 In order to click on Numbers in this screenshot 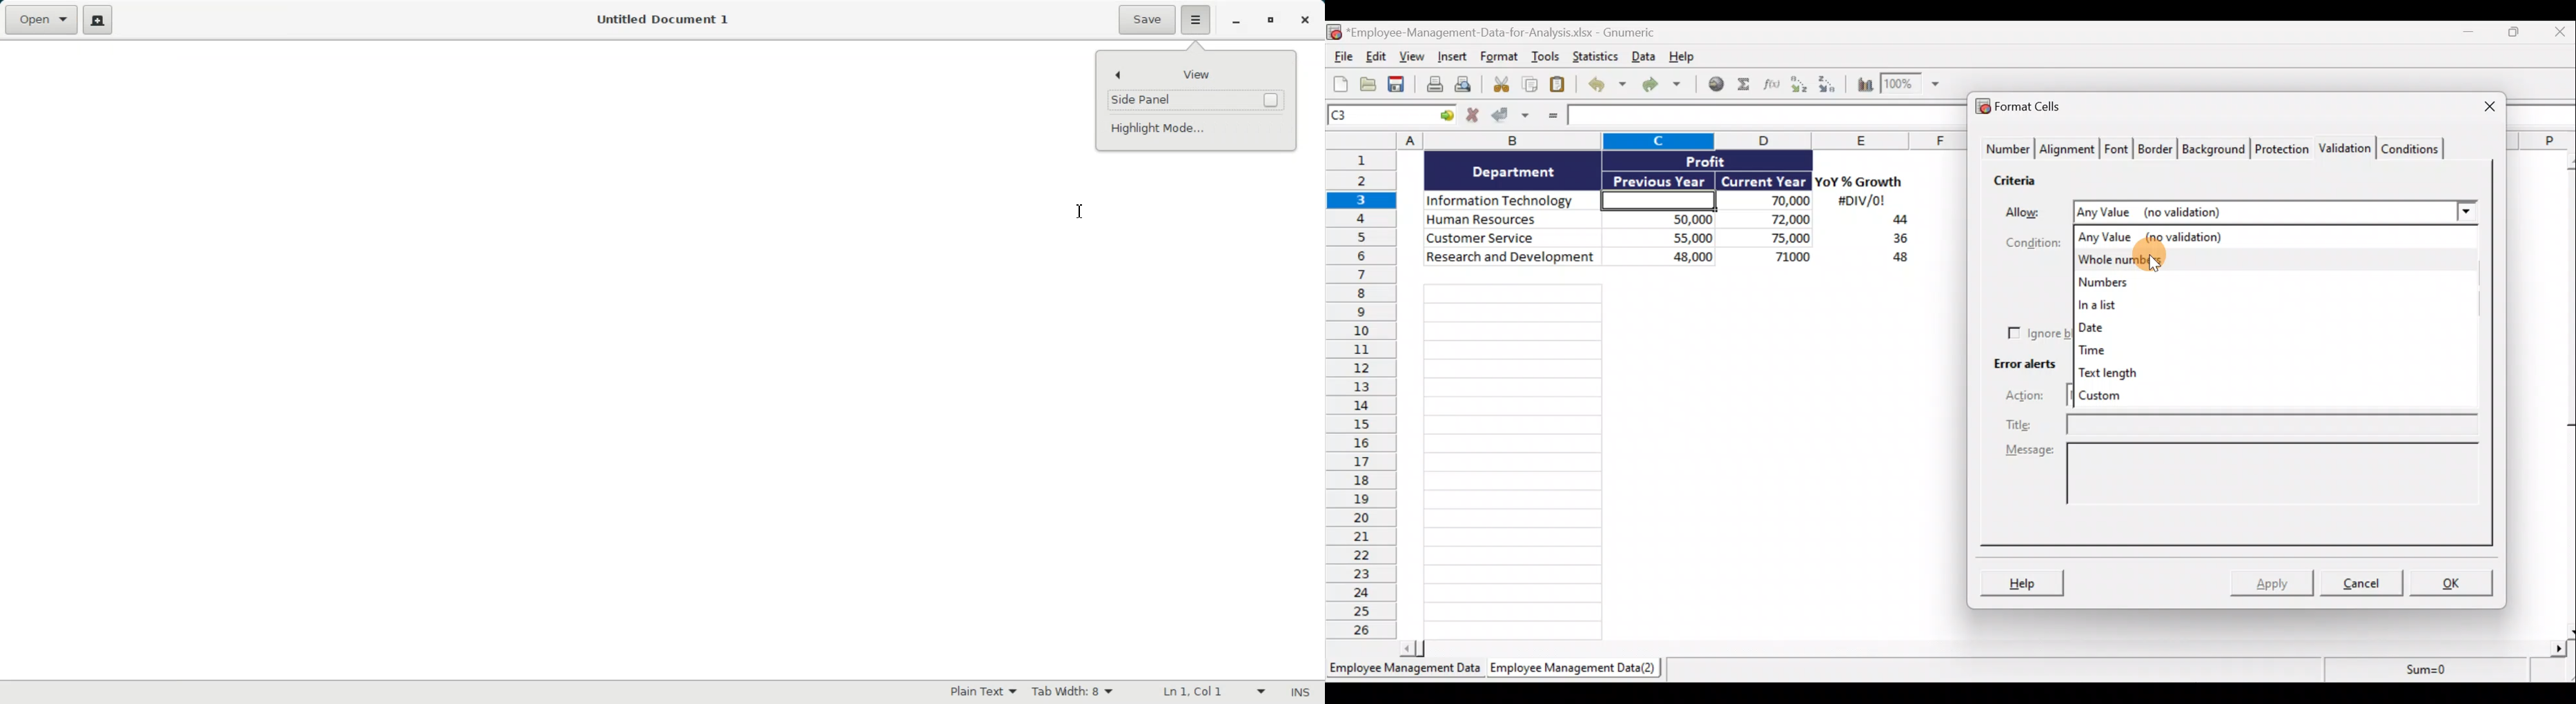, I will do `click(2278, 283)`.